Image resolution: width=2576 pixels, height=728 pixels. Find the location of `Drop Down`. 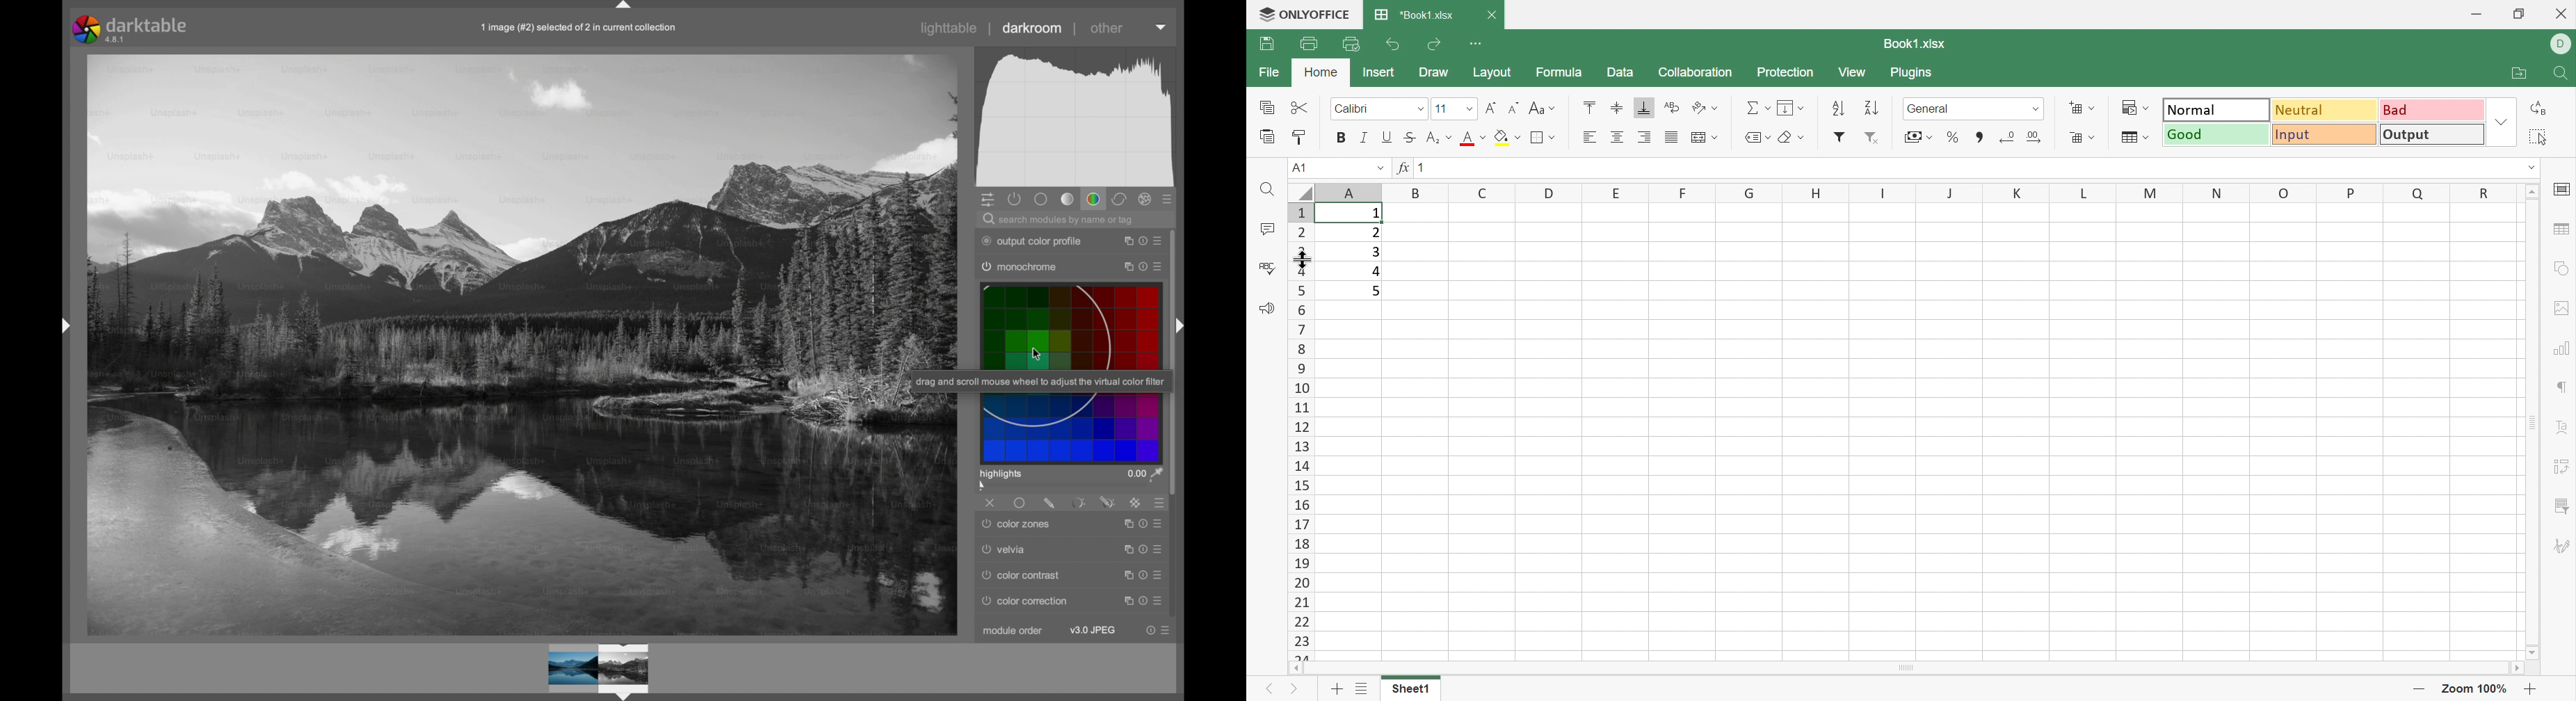

Drop Down is located at coordinates (1449, 136).